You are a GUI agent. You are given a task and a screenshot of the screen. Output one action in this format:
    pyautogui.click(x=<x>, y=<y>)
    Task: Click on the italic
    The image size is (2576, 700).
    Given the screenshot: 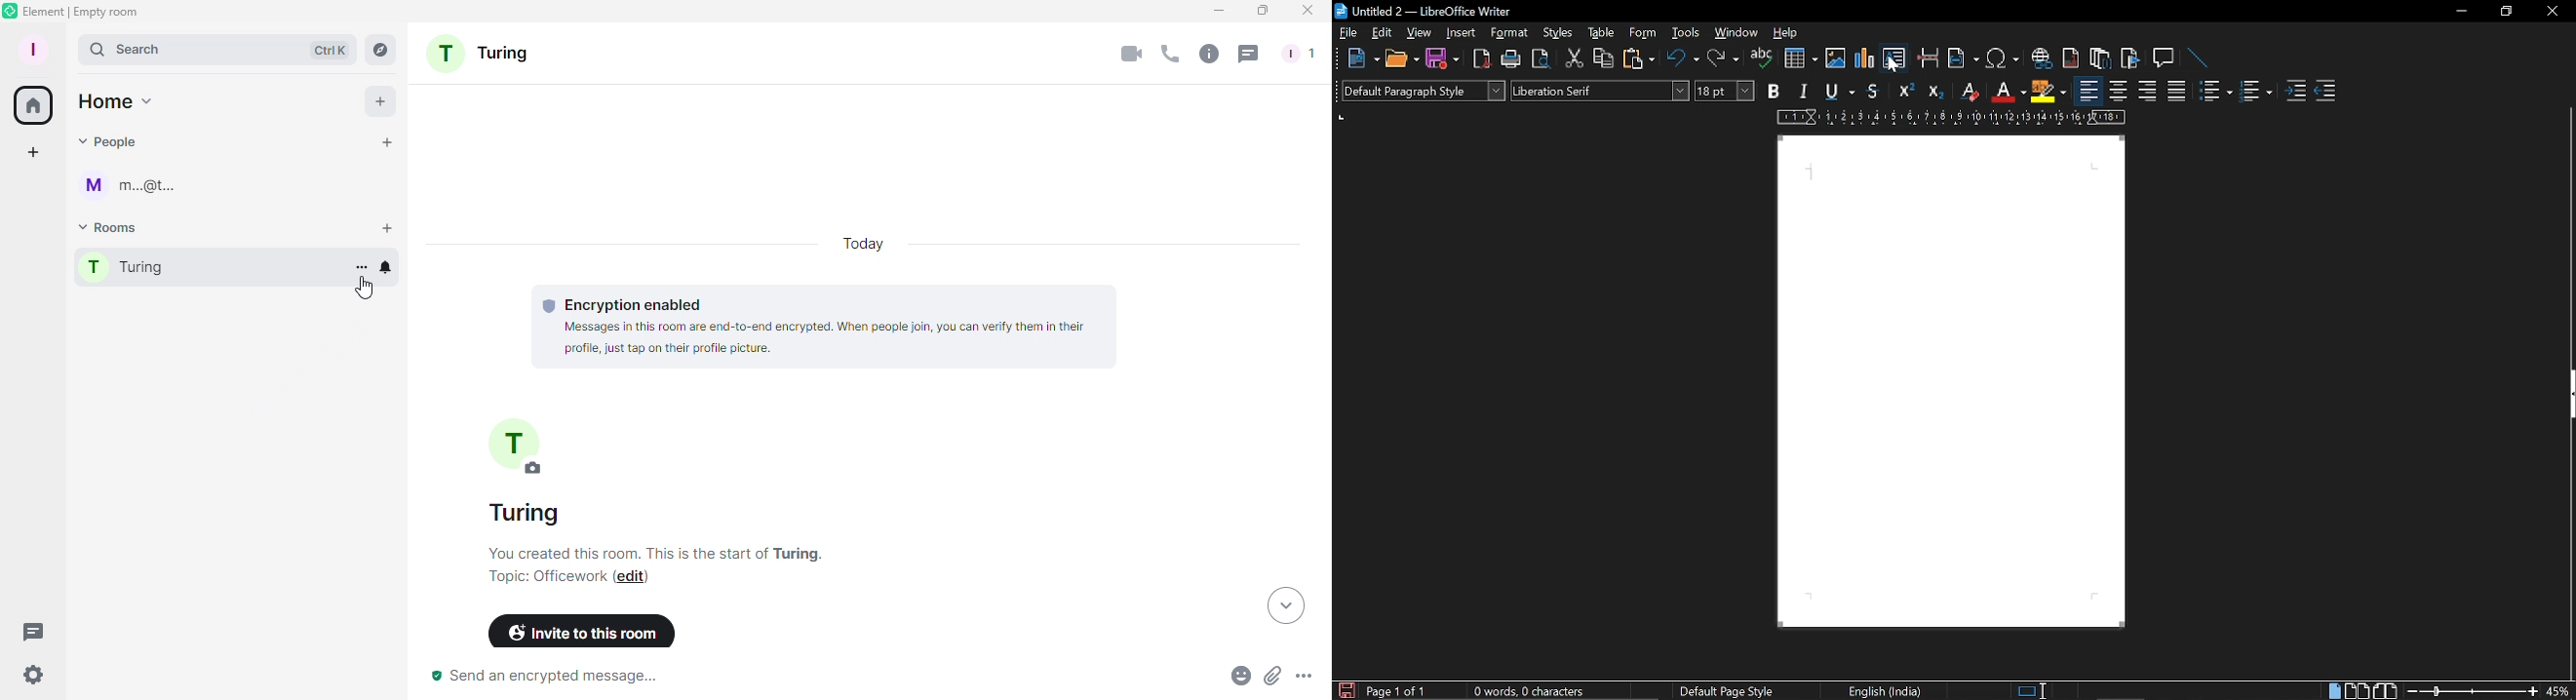 What is the action you would take?
    pyautogui.click(x=1801, y=92)
    